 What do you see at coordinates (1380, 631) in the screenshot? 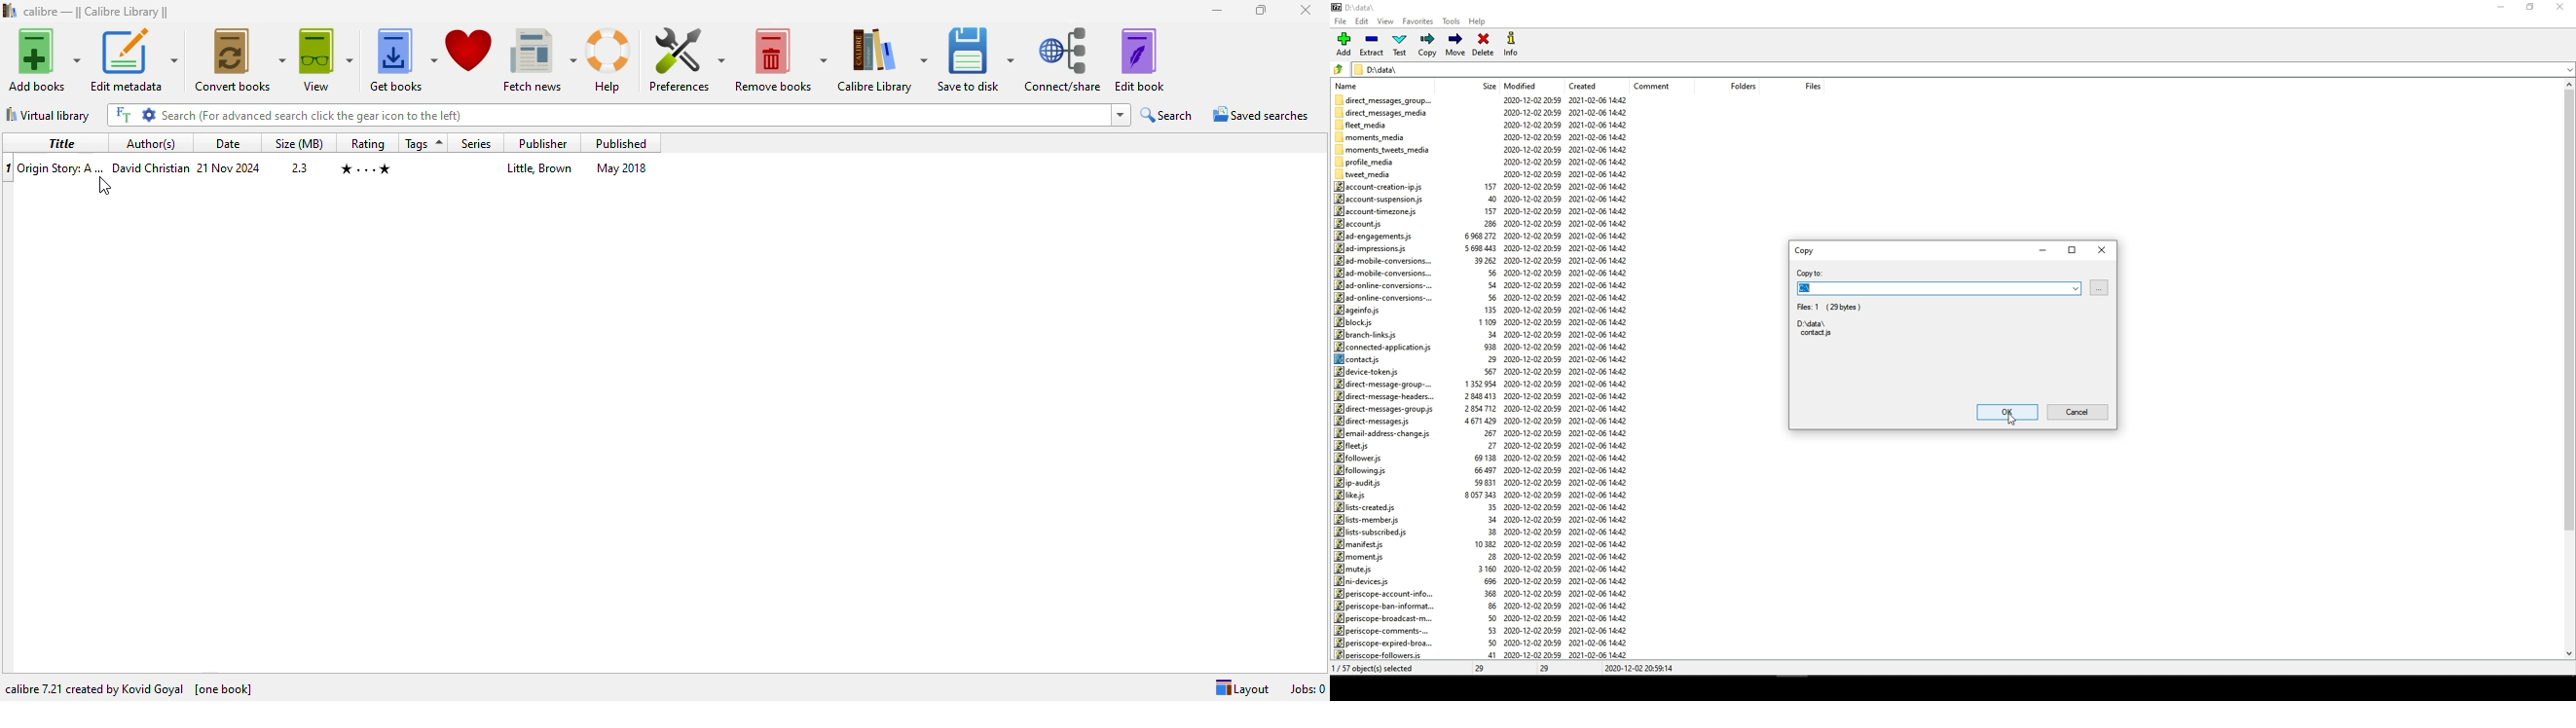
I see `periscope-comments` at bounding box center [1380, 631].